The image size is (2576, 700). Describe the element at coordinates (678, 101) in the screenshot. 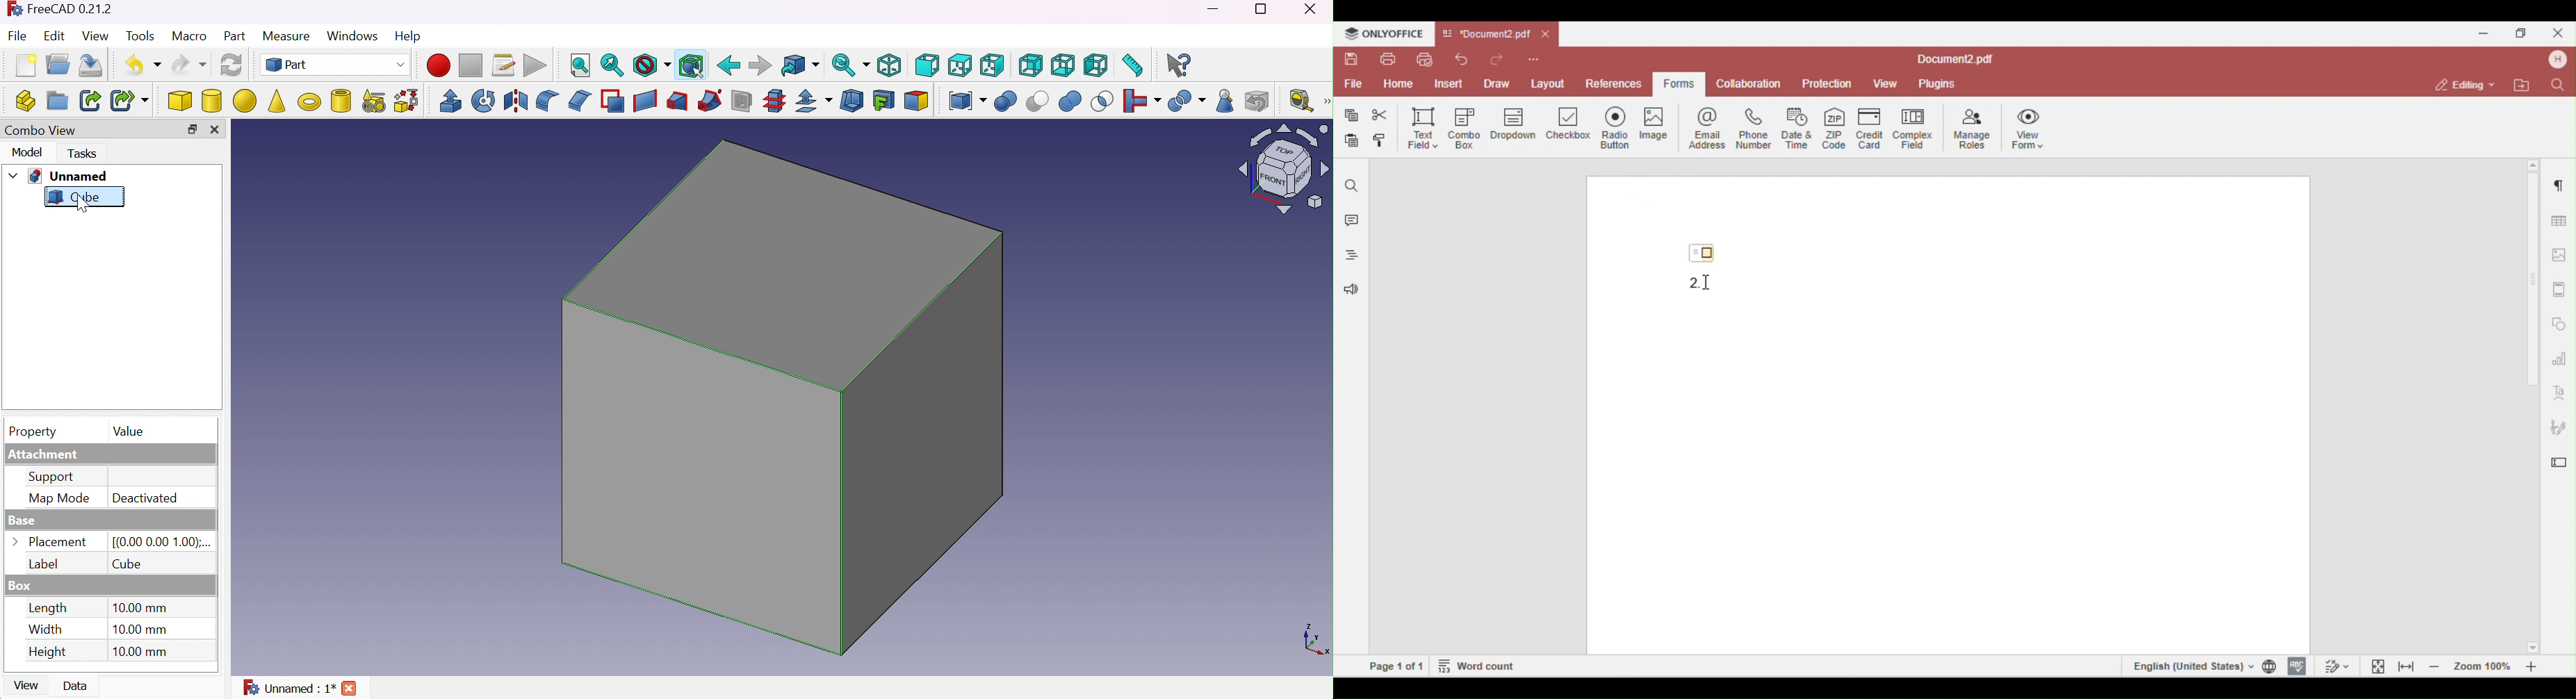

I see `Loft` at that location.